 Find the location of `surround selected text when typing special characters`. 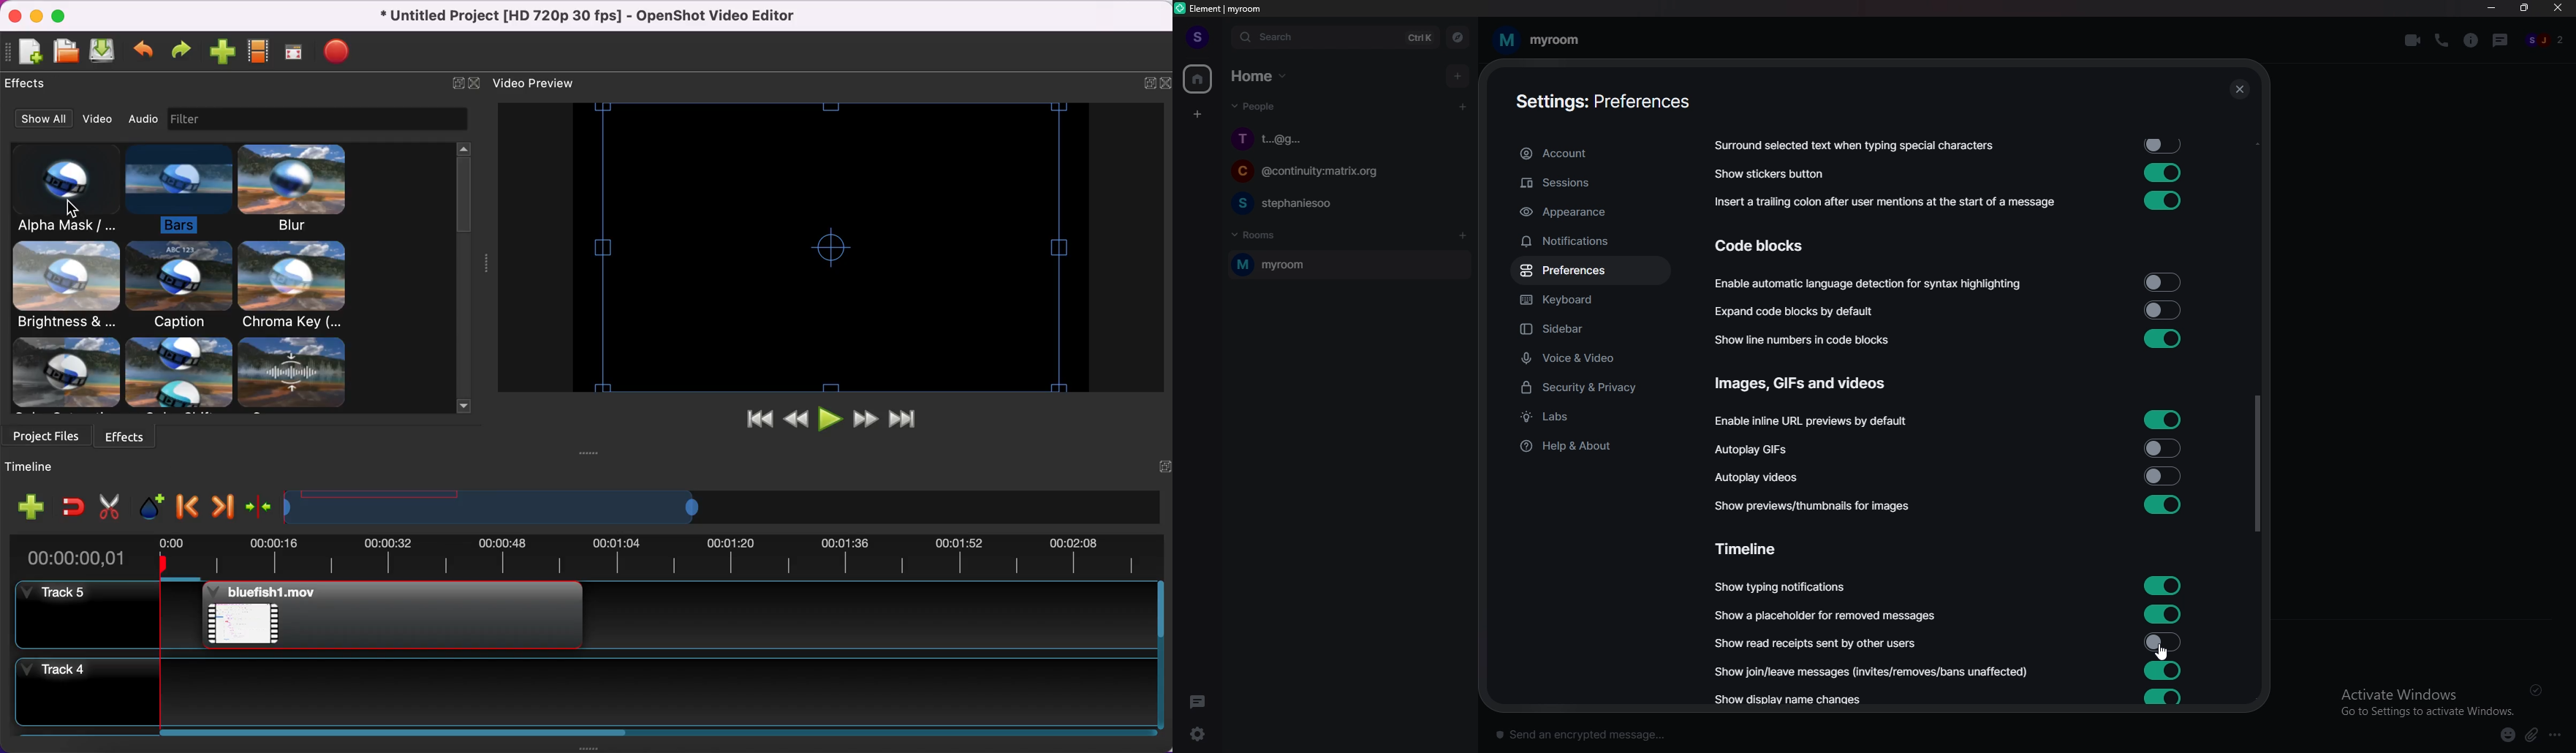

surround selected text when typing special characters is located at coordinates (1852, 146).